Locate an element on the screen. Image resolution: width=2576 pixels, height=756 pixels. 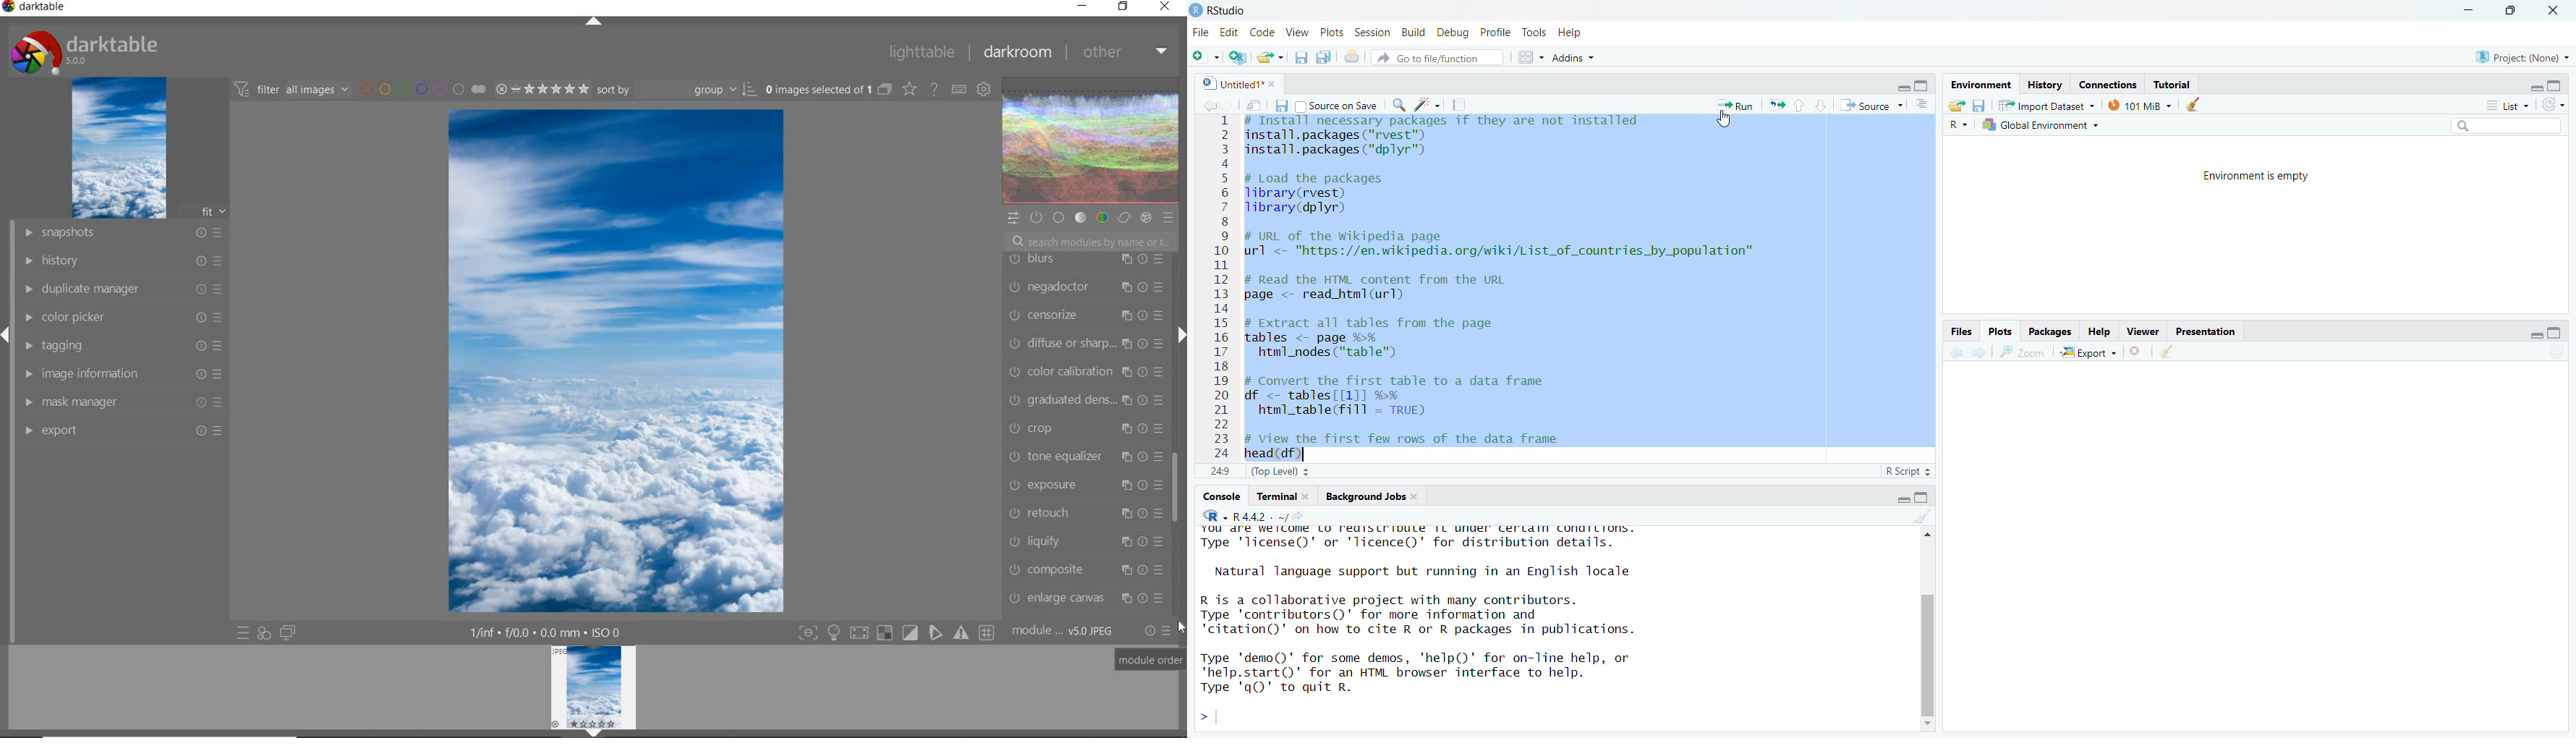
ENABLE FOR ONLINE HELP is located at coordinates (933, 88).